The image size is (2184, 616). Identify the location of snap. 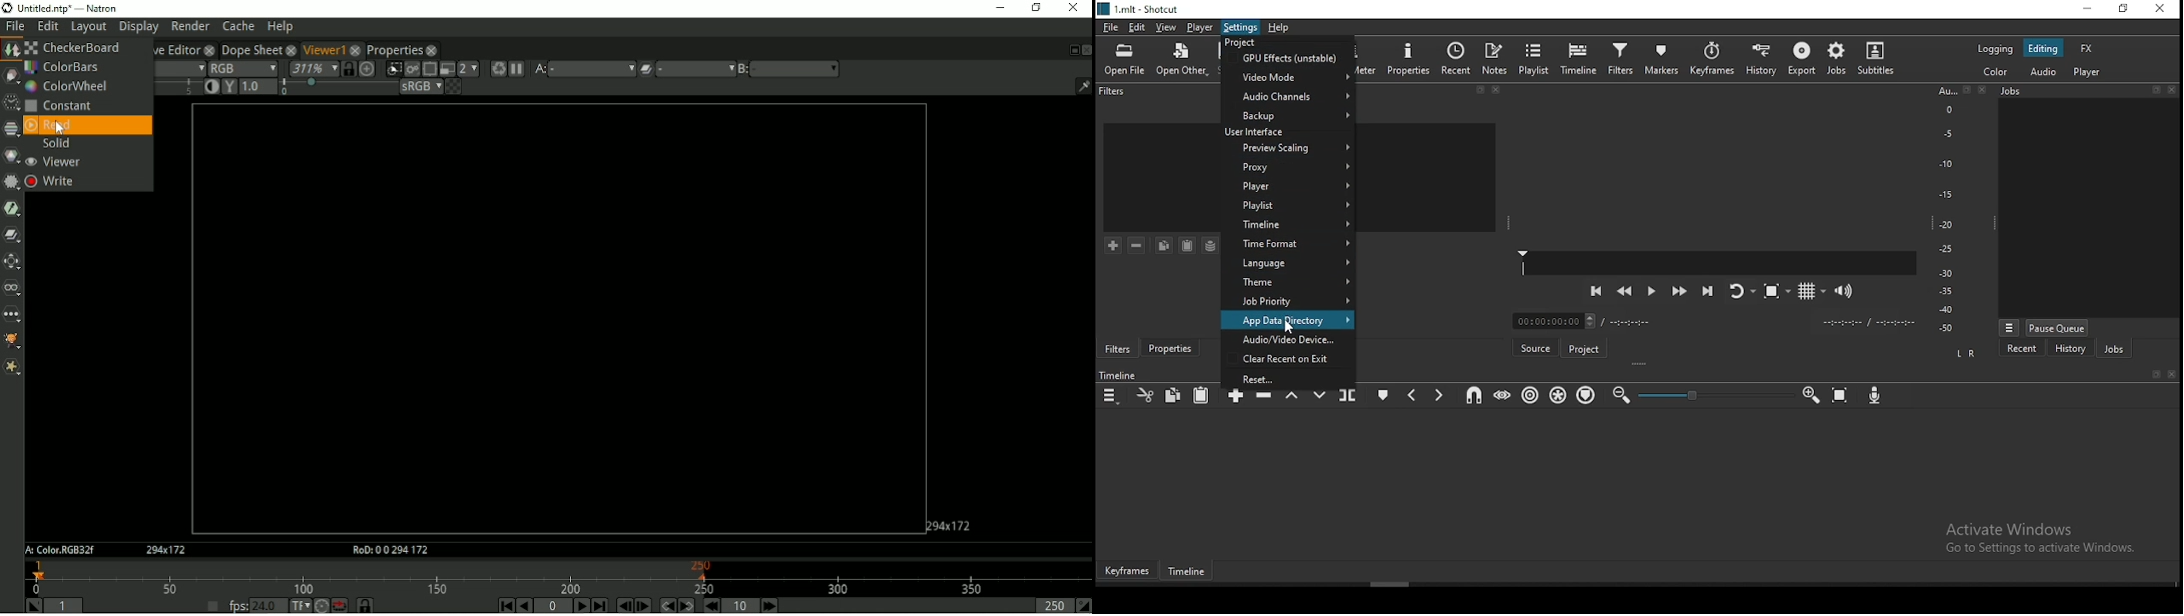
(1476, 396).